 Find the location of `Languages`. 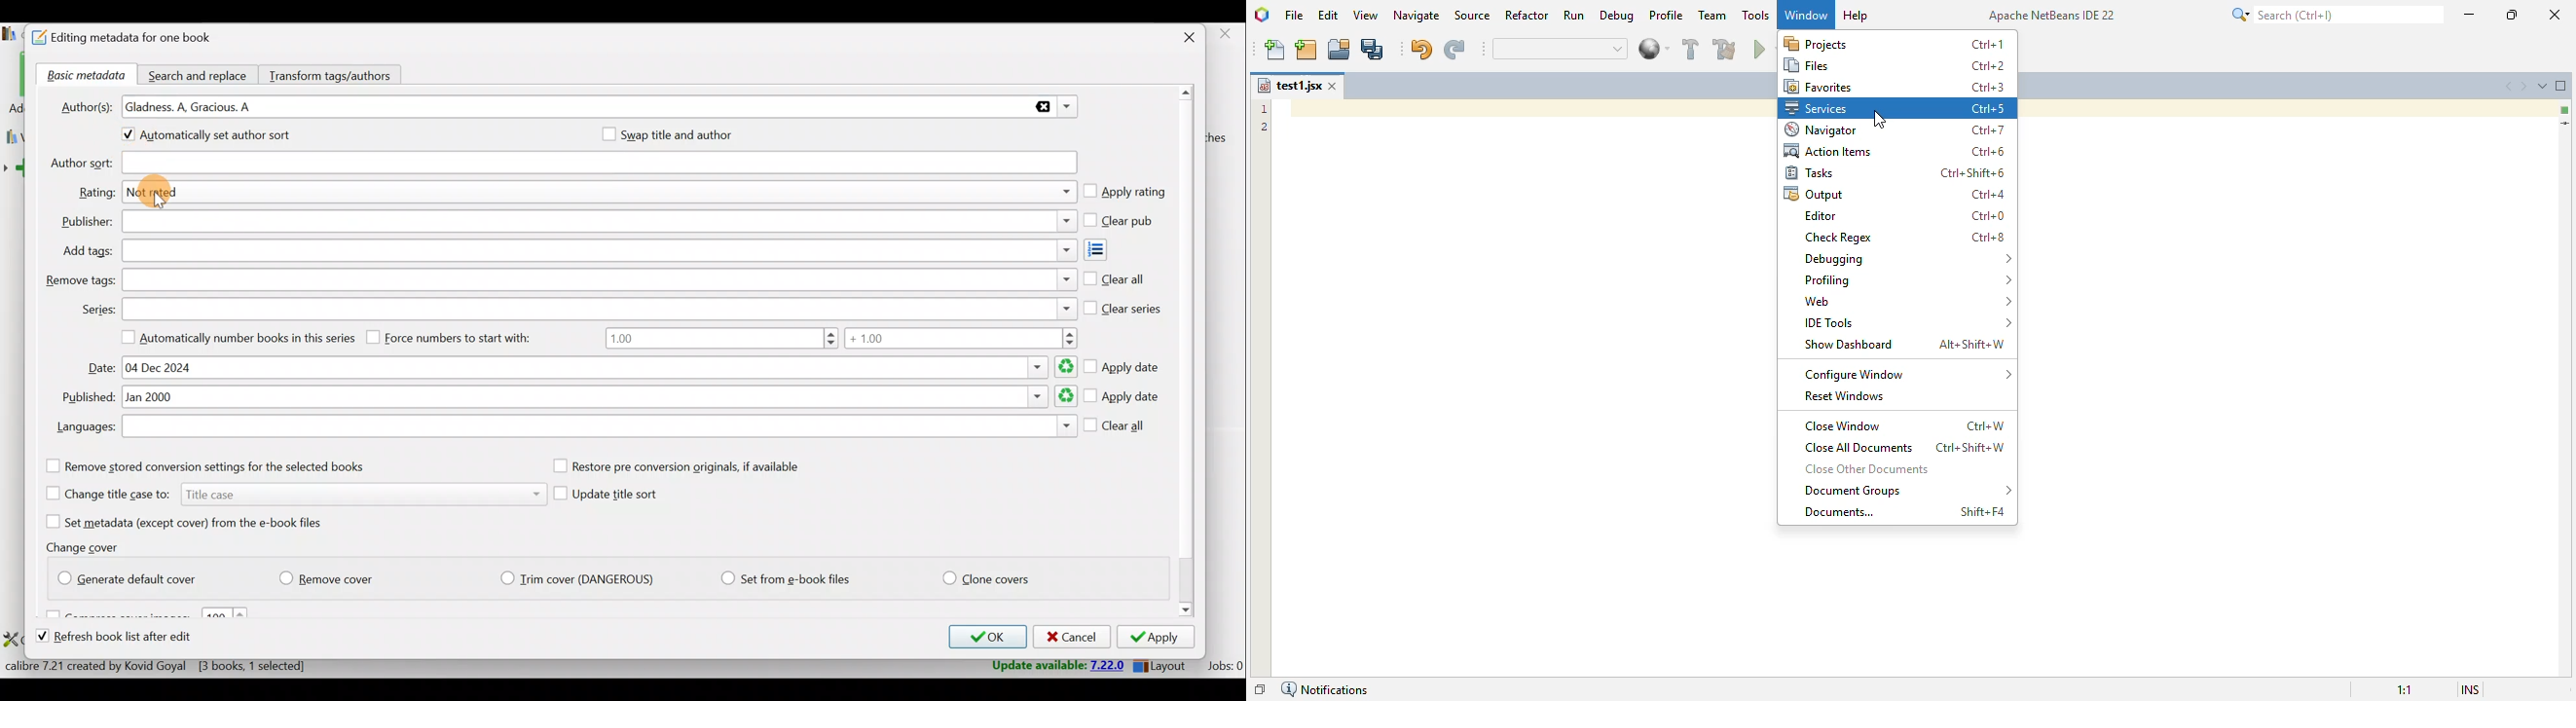

Languages is located at coordinates (599, 428).